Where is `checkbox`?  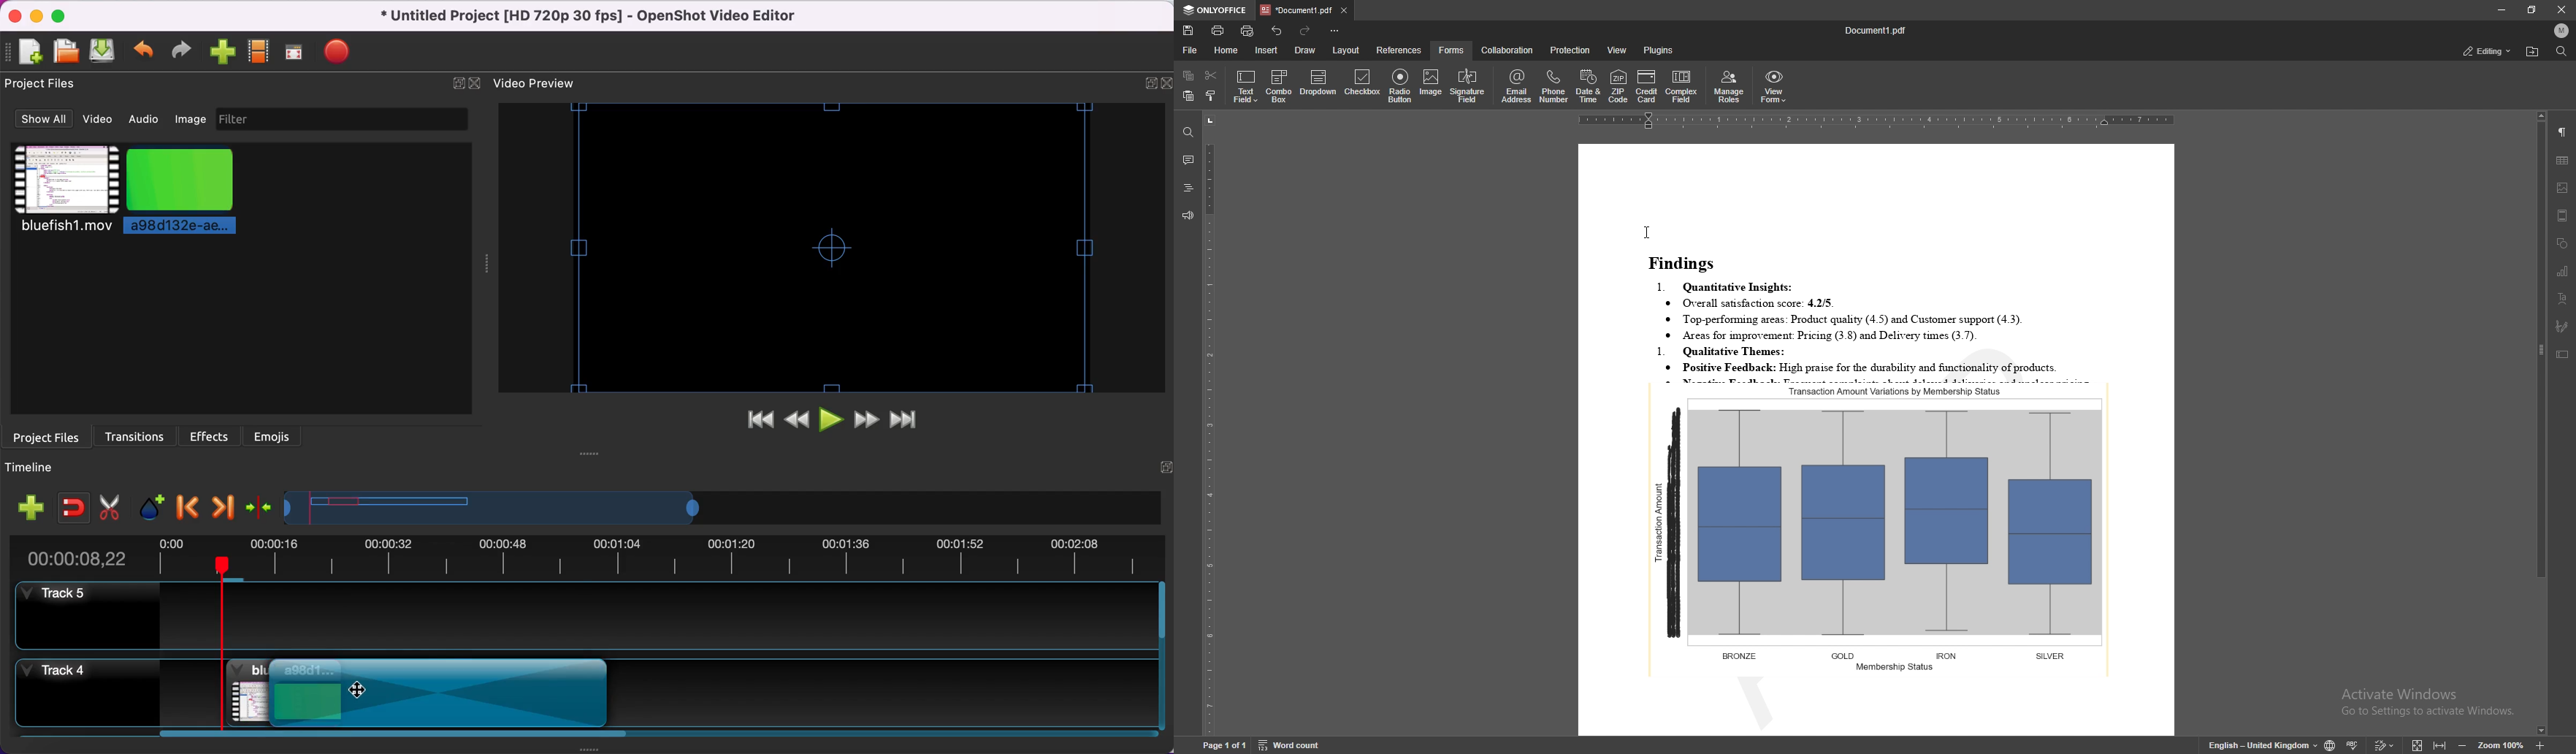 checkbox is located at coordinates (1361, 85).